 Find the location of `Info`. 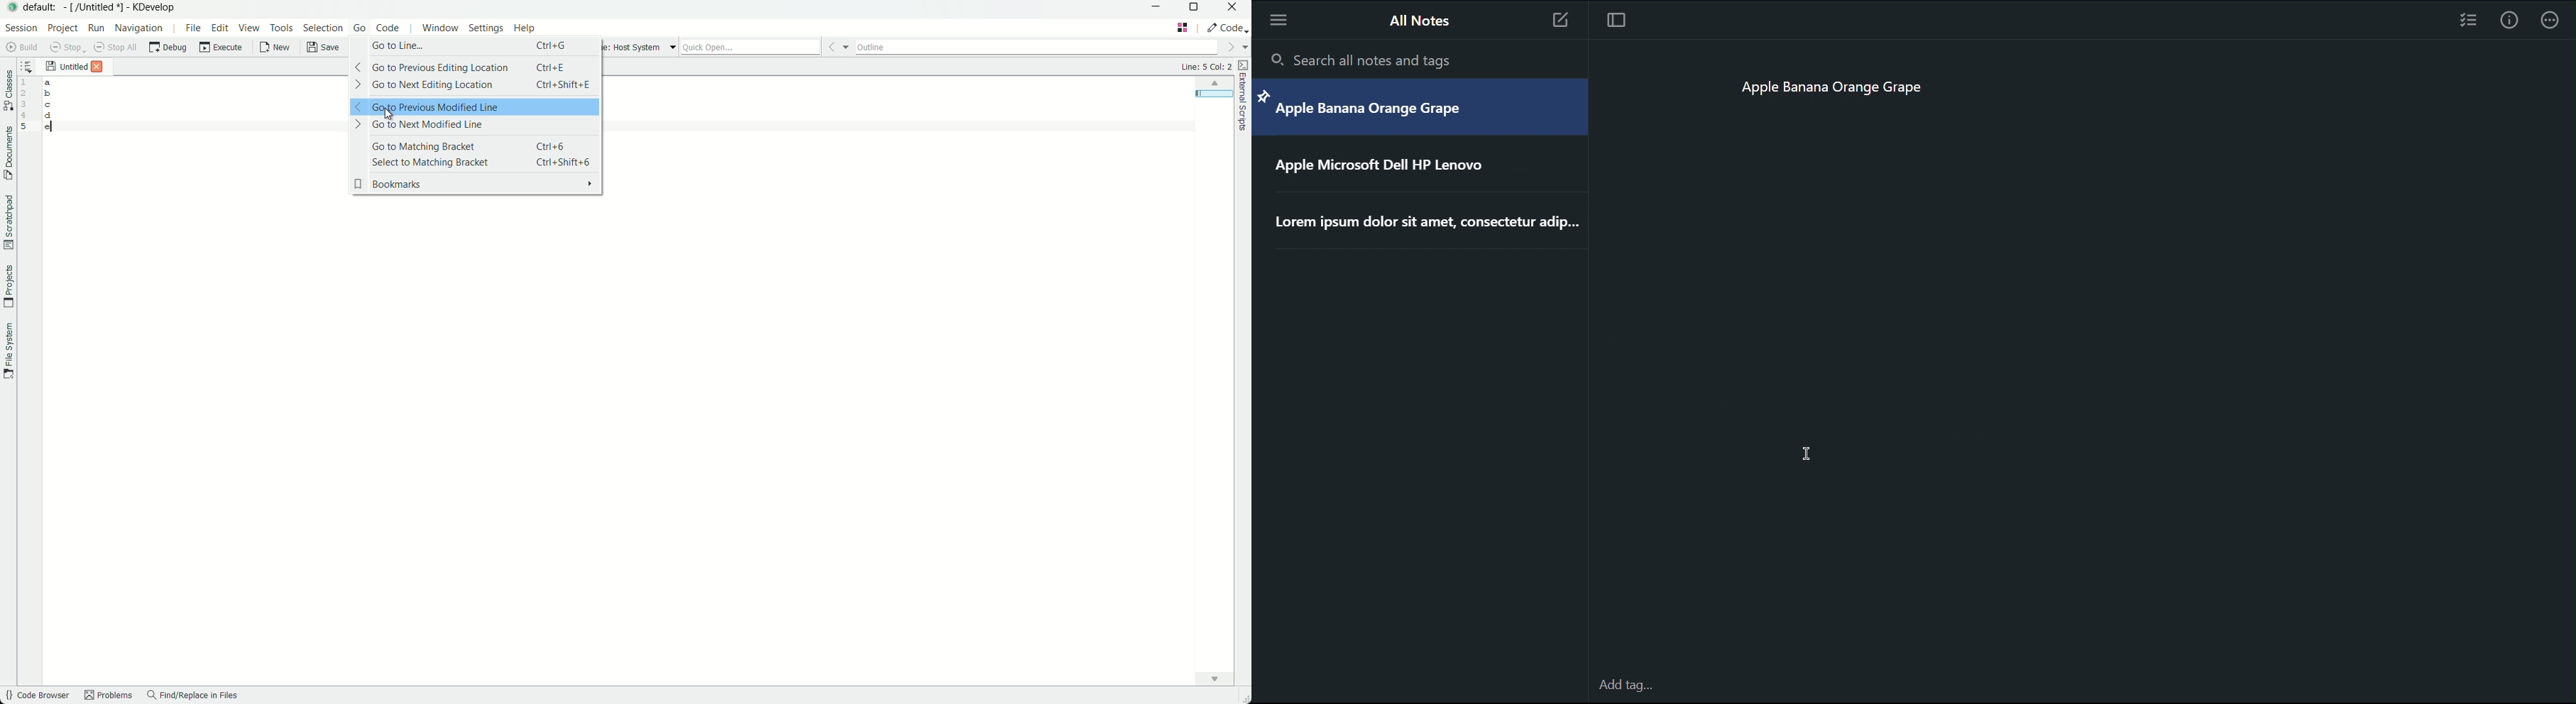

Info is located at coordinates (2511, 18).